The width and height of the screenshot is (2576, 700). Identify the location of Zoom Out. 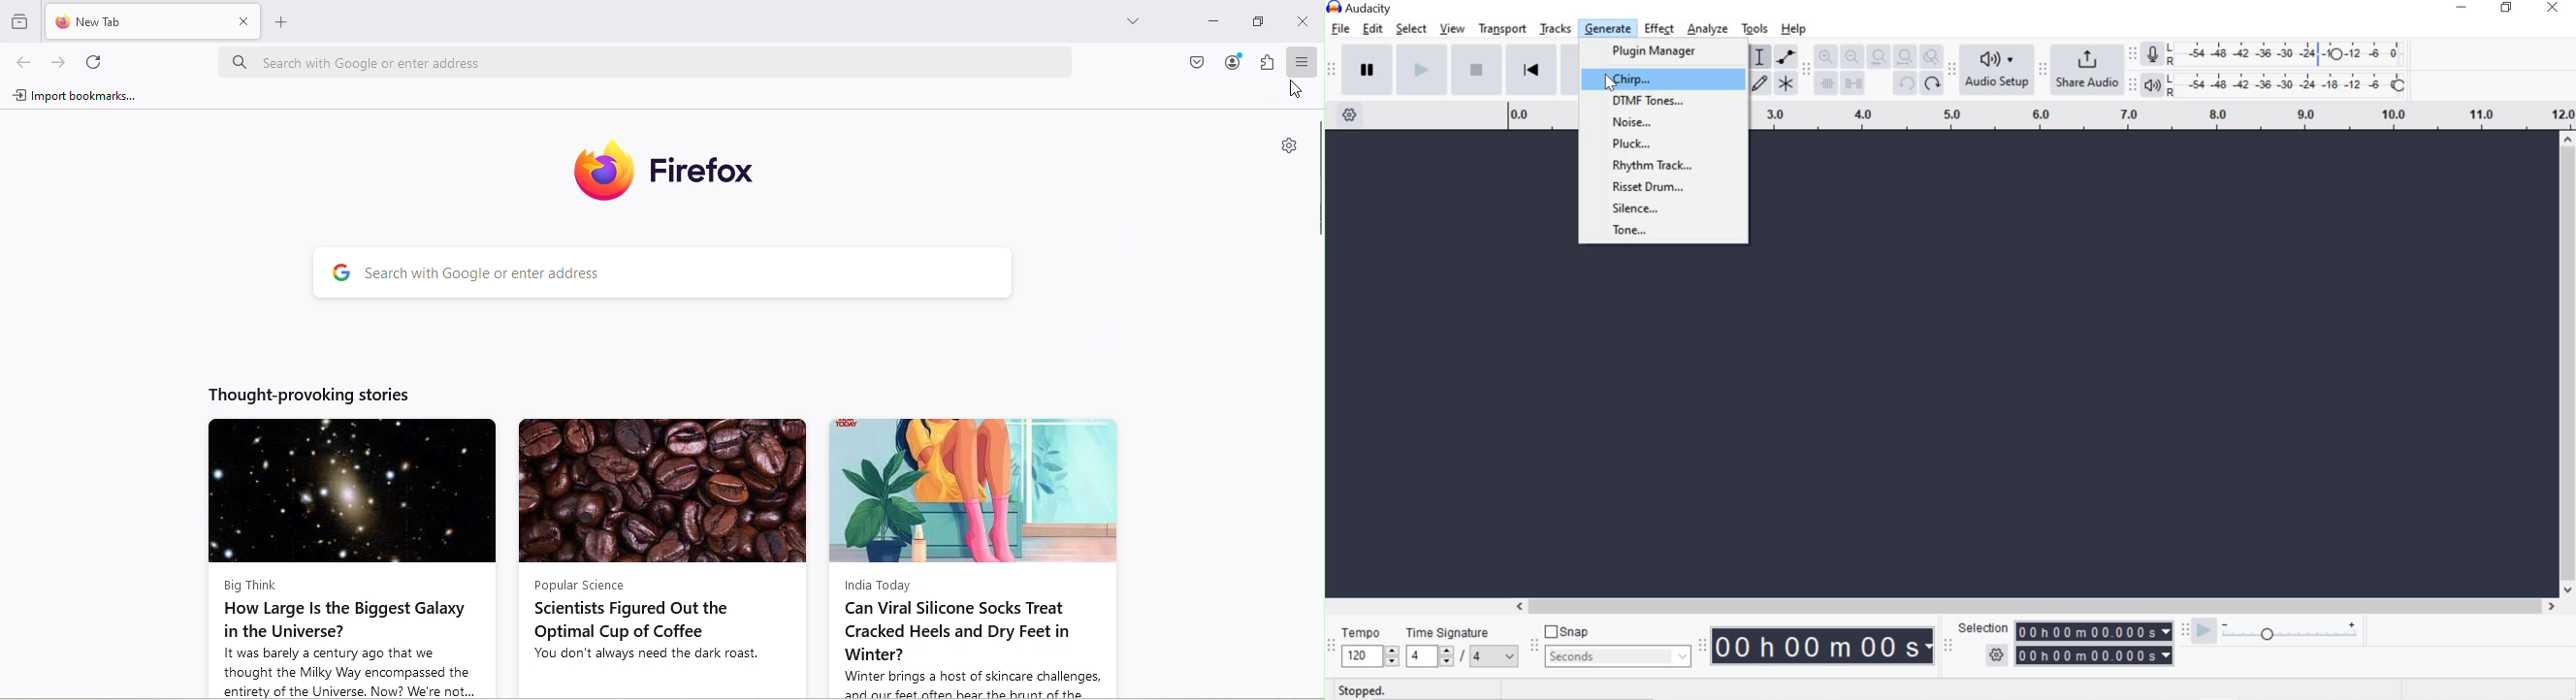
(1852, 57).